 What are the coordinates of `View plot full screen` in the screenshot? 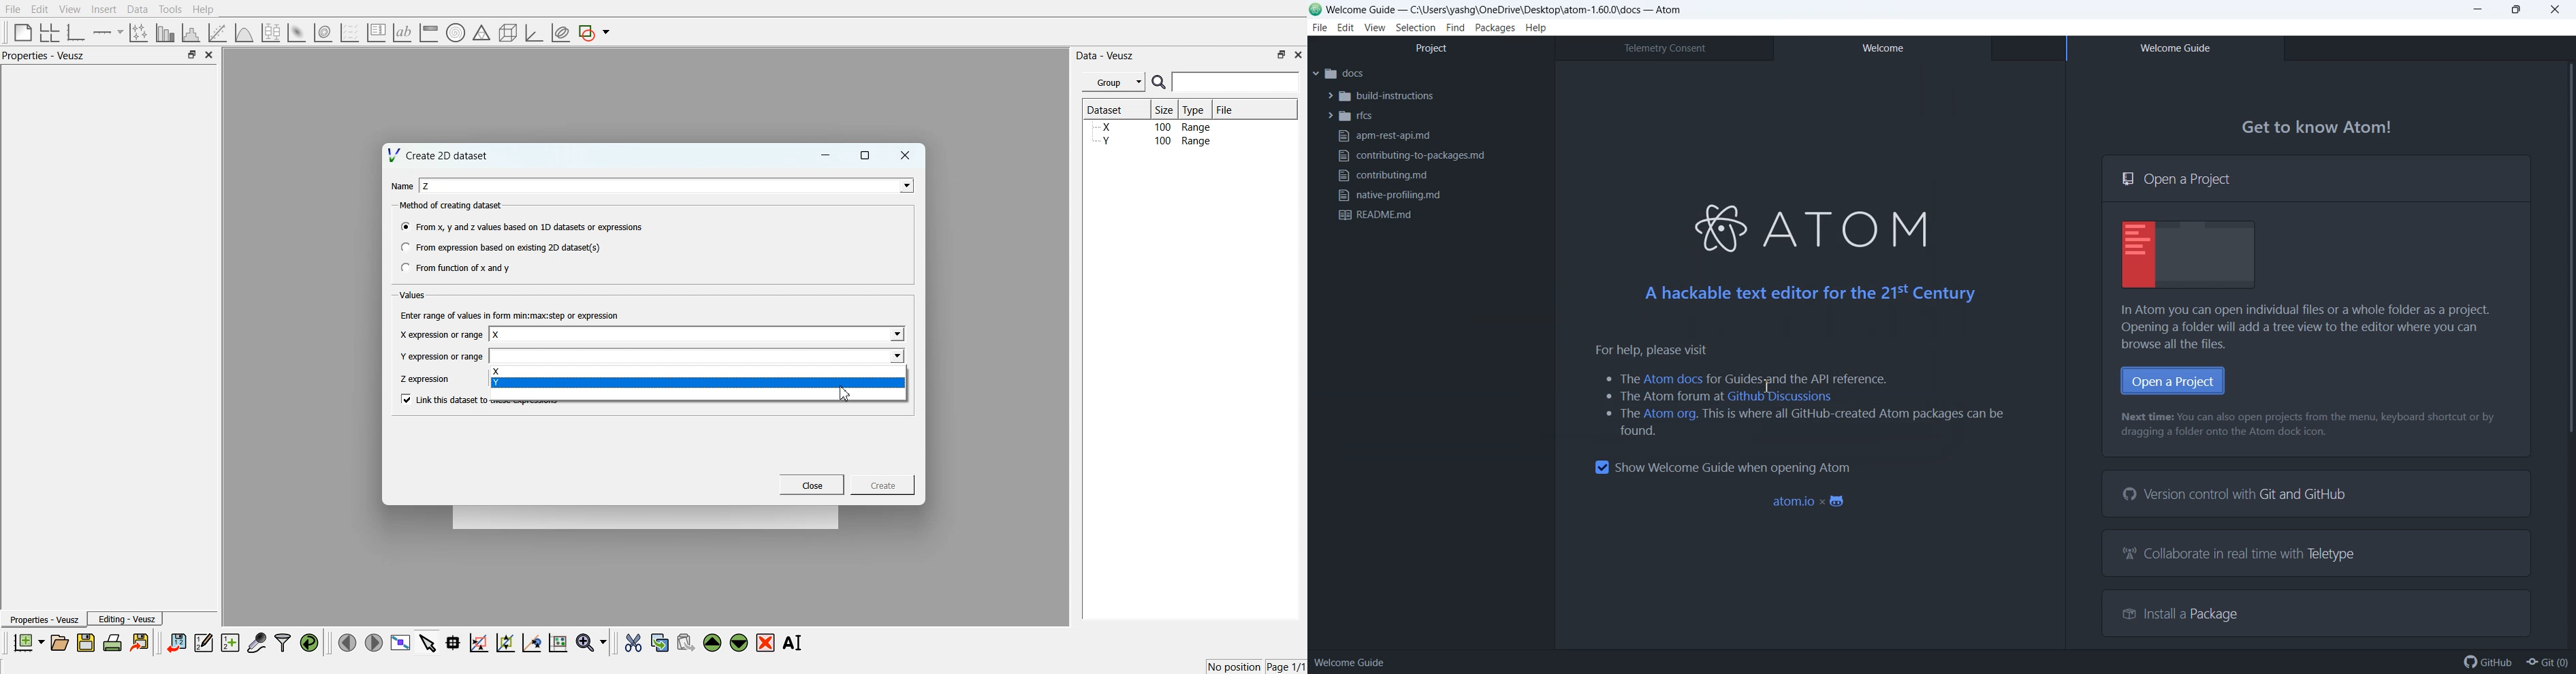 It's located at (401, 642).